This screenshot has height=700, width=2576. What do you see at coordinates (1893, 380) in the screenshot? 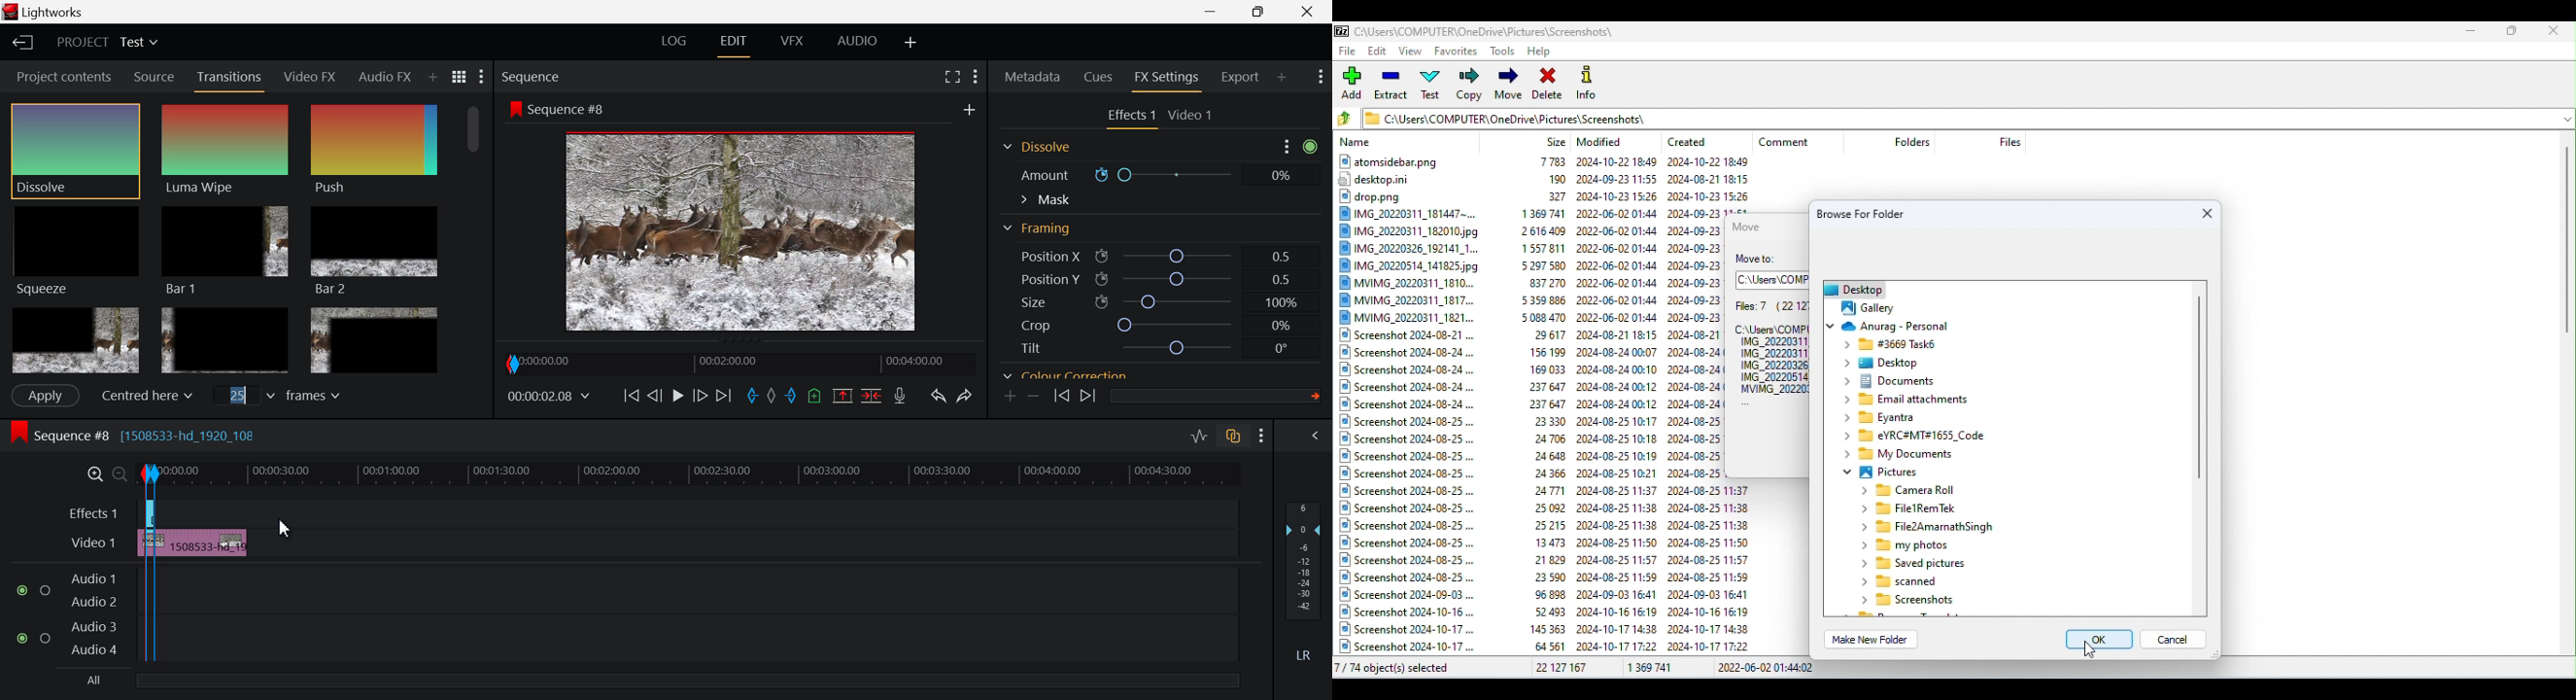
I see `Documents` at bounding box center [1893, 380].